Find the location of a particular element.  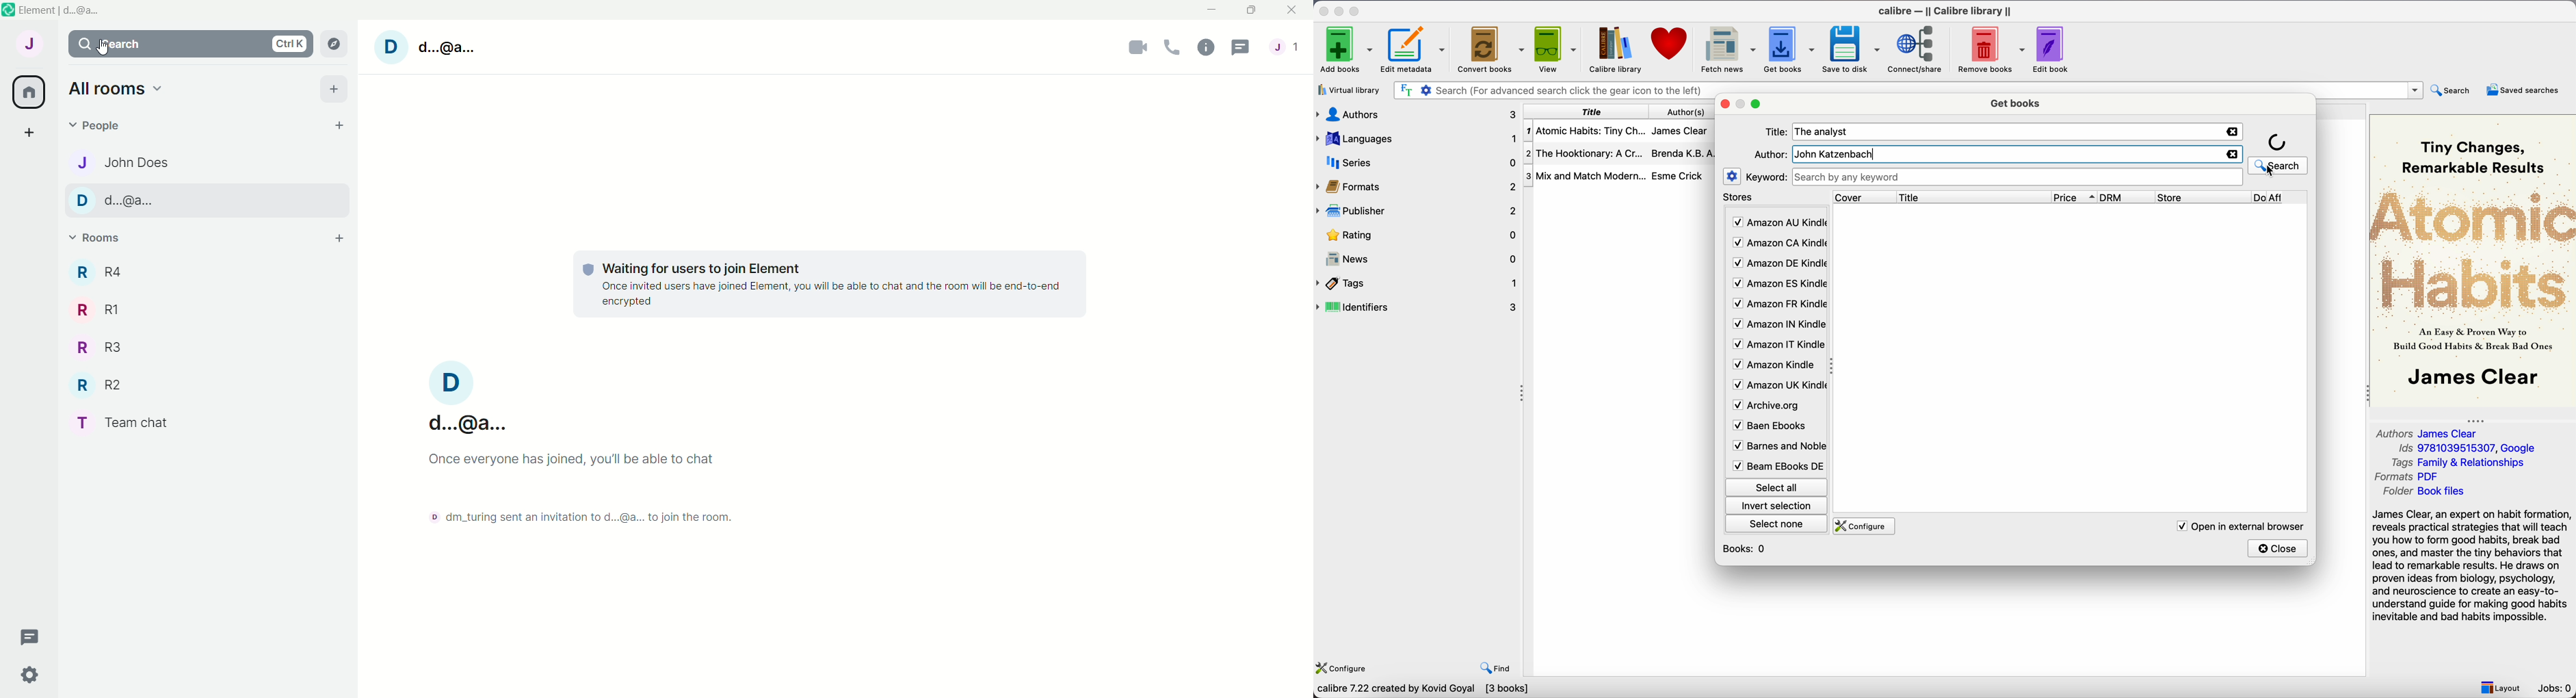

click on get books is located at coordinates (1787, 49).